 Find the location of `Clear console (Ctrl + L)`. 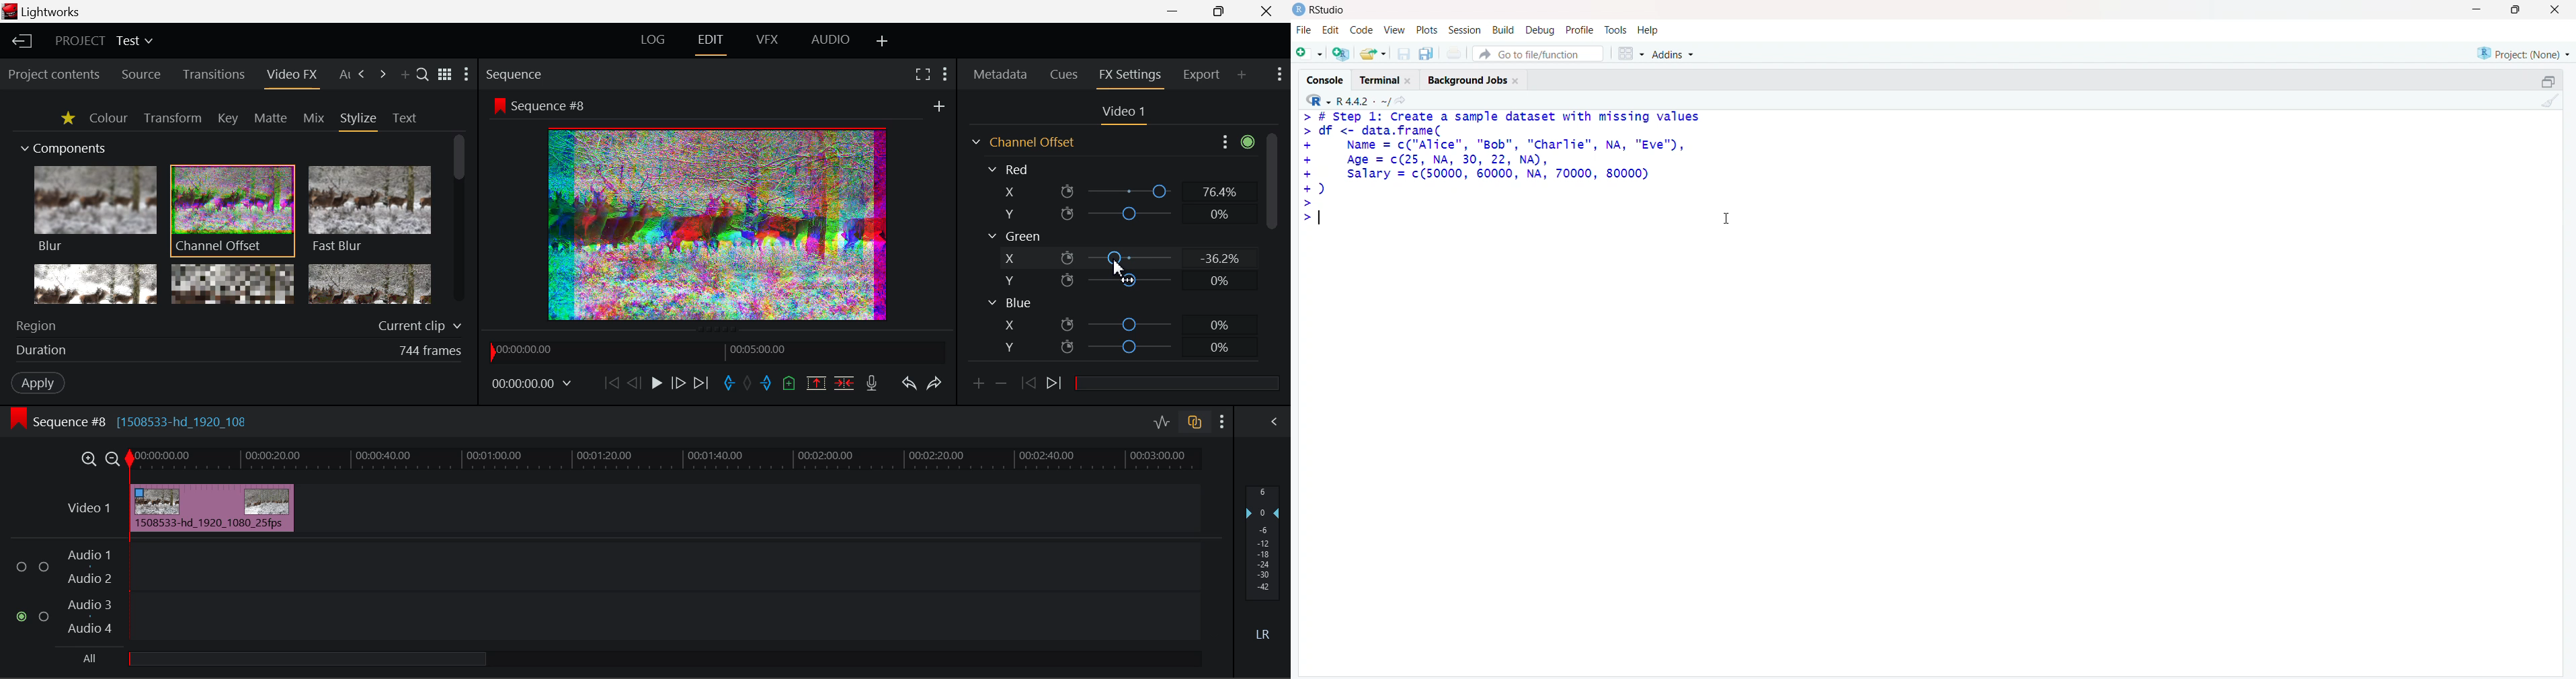

Clear console (Ctrl + L) is located at coordinates (2550, 102).